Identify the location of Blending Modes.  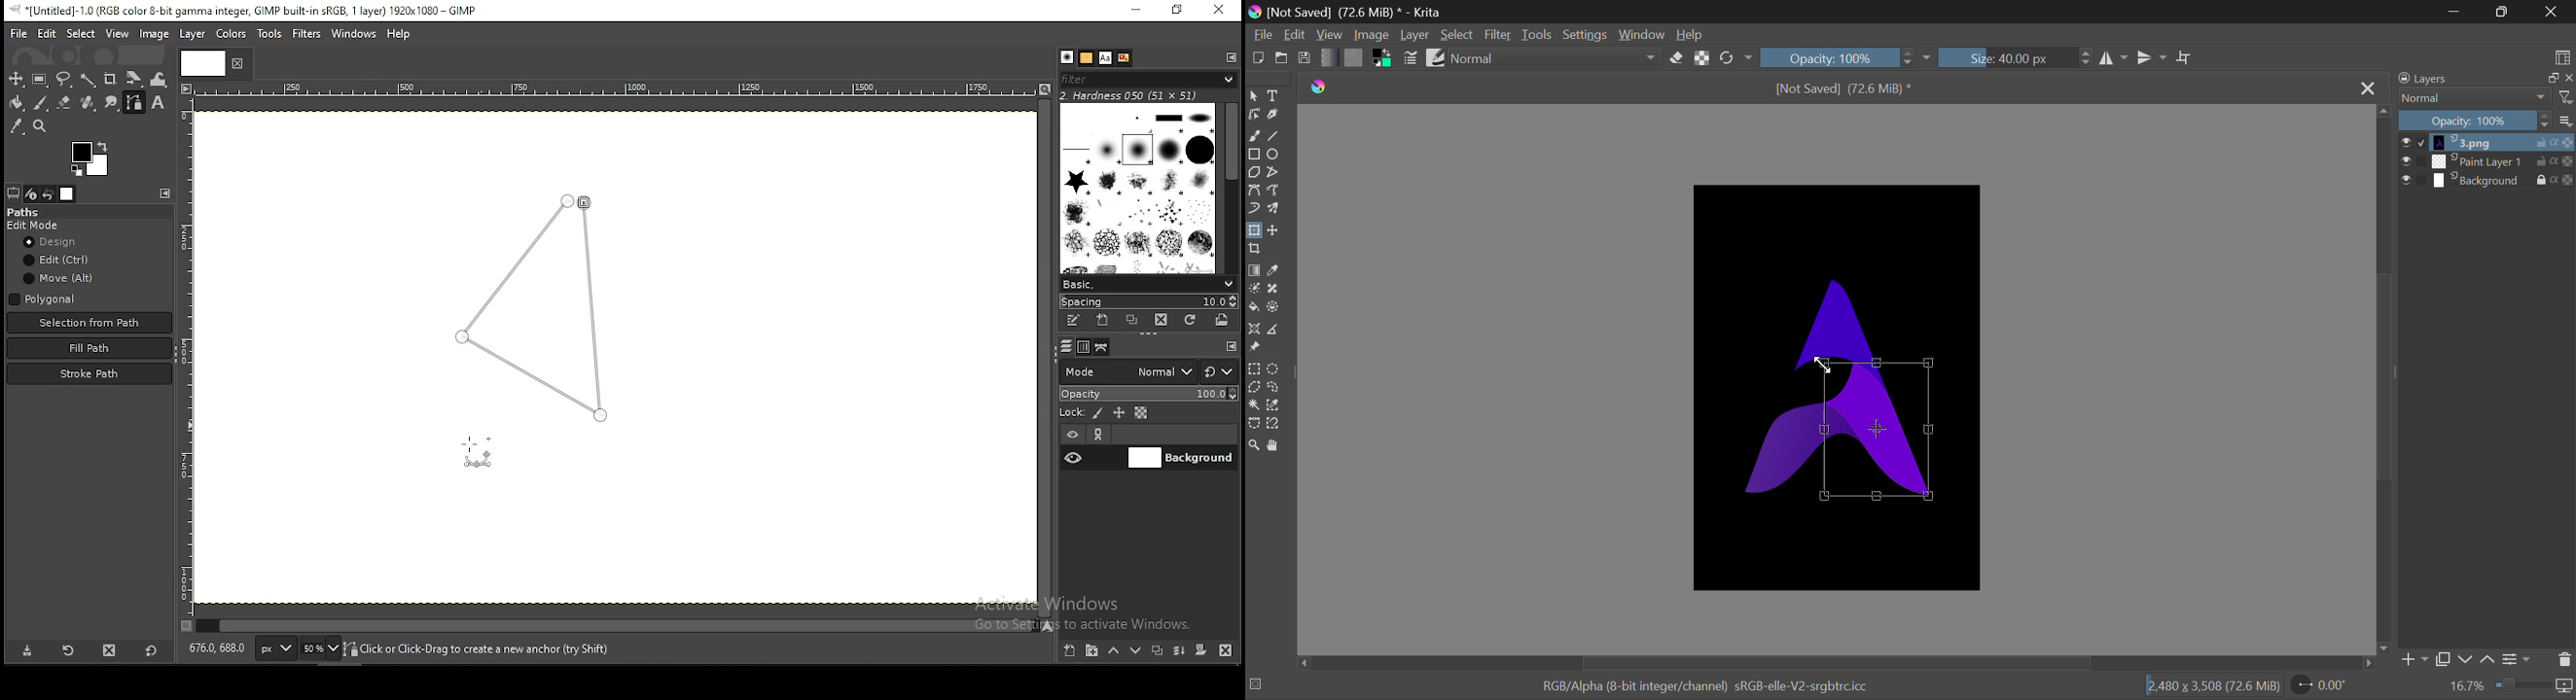
(1556, 57).